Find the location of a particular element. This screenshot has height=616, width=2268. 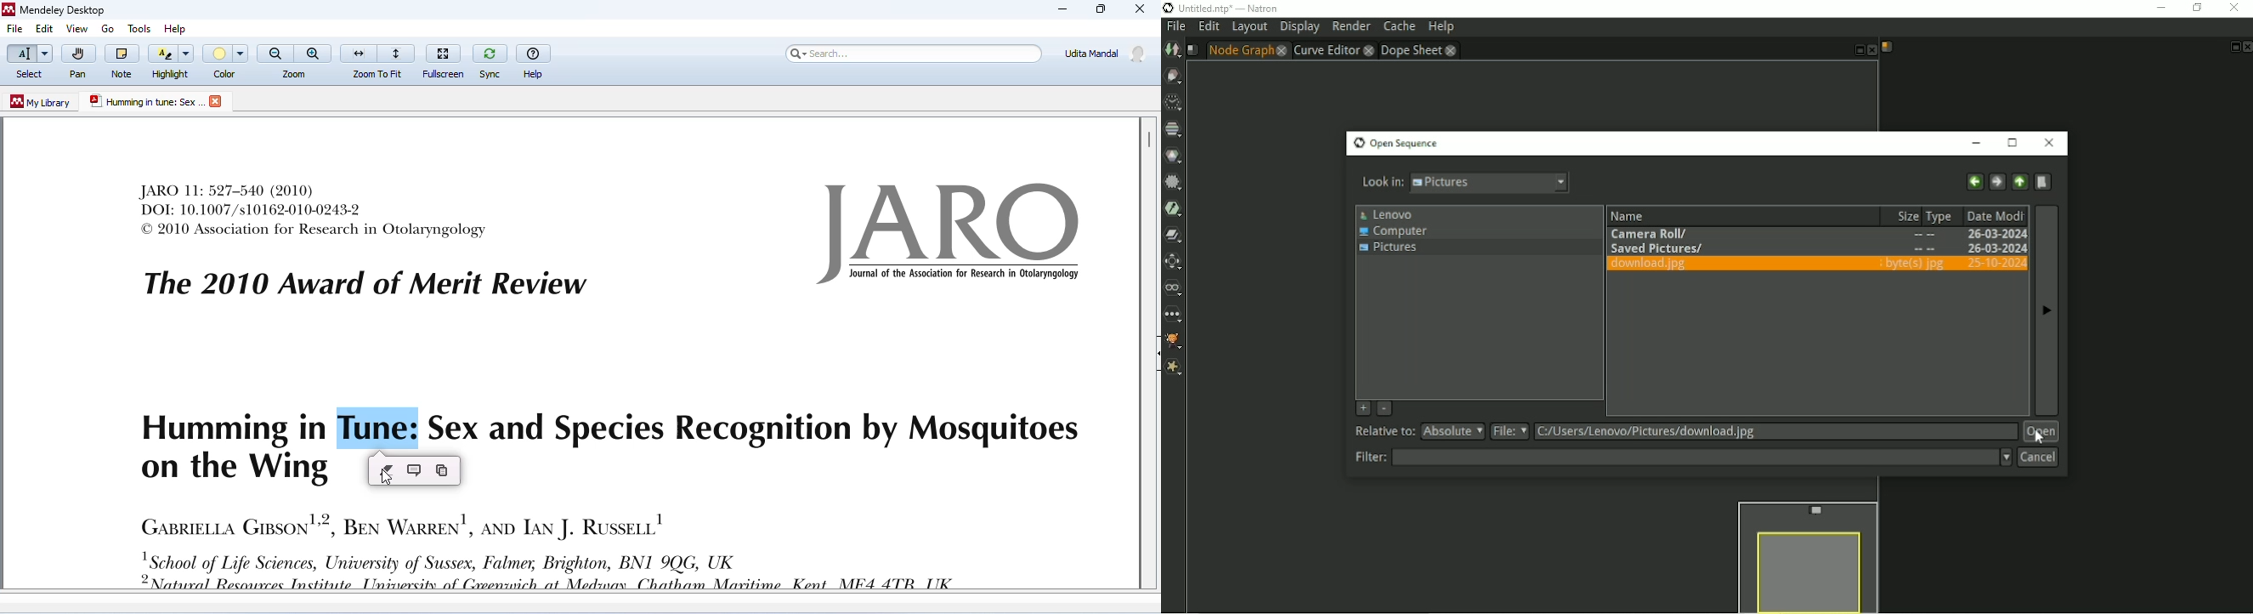

maximize is located at coordinates (1100, 9).